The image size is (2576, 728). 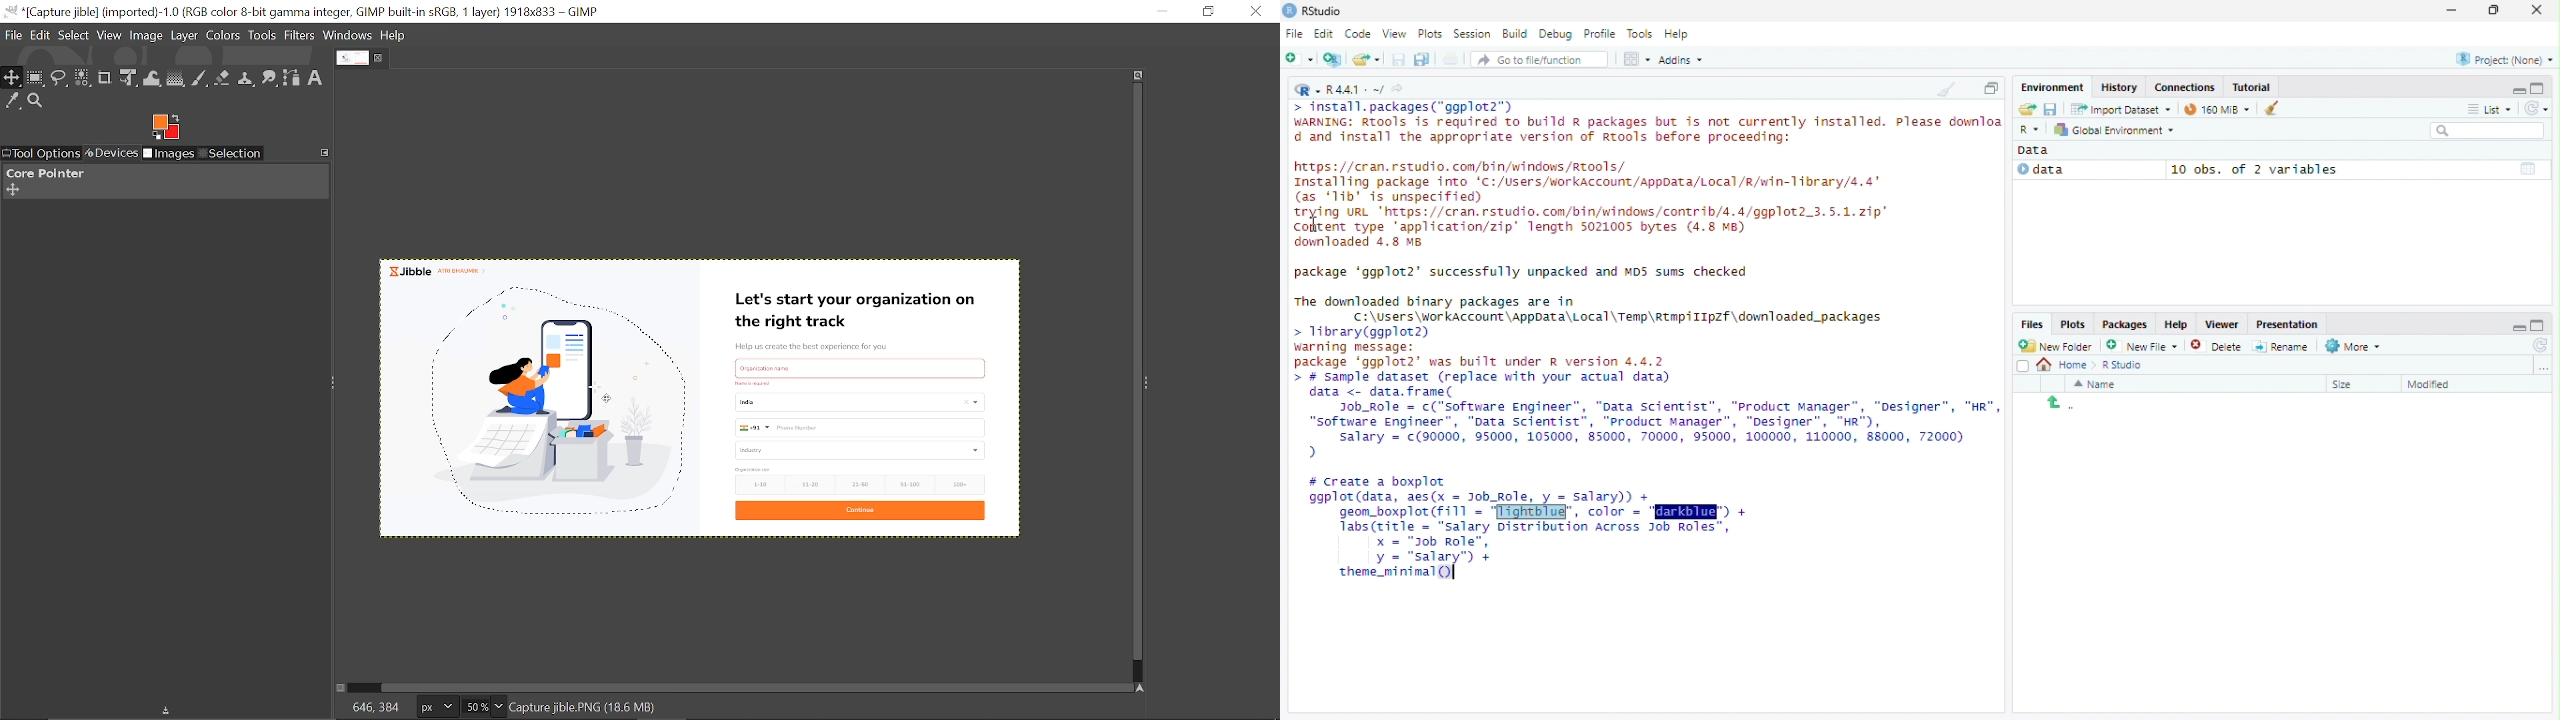 What do you see at coordinates (862, 450) in the screenshot?
I see `industry` at bounding box center [862, 450].